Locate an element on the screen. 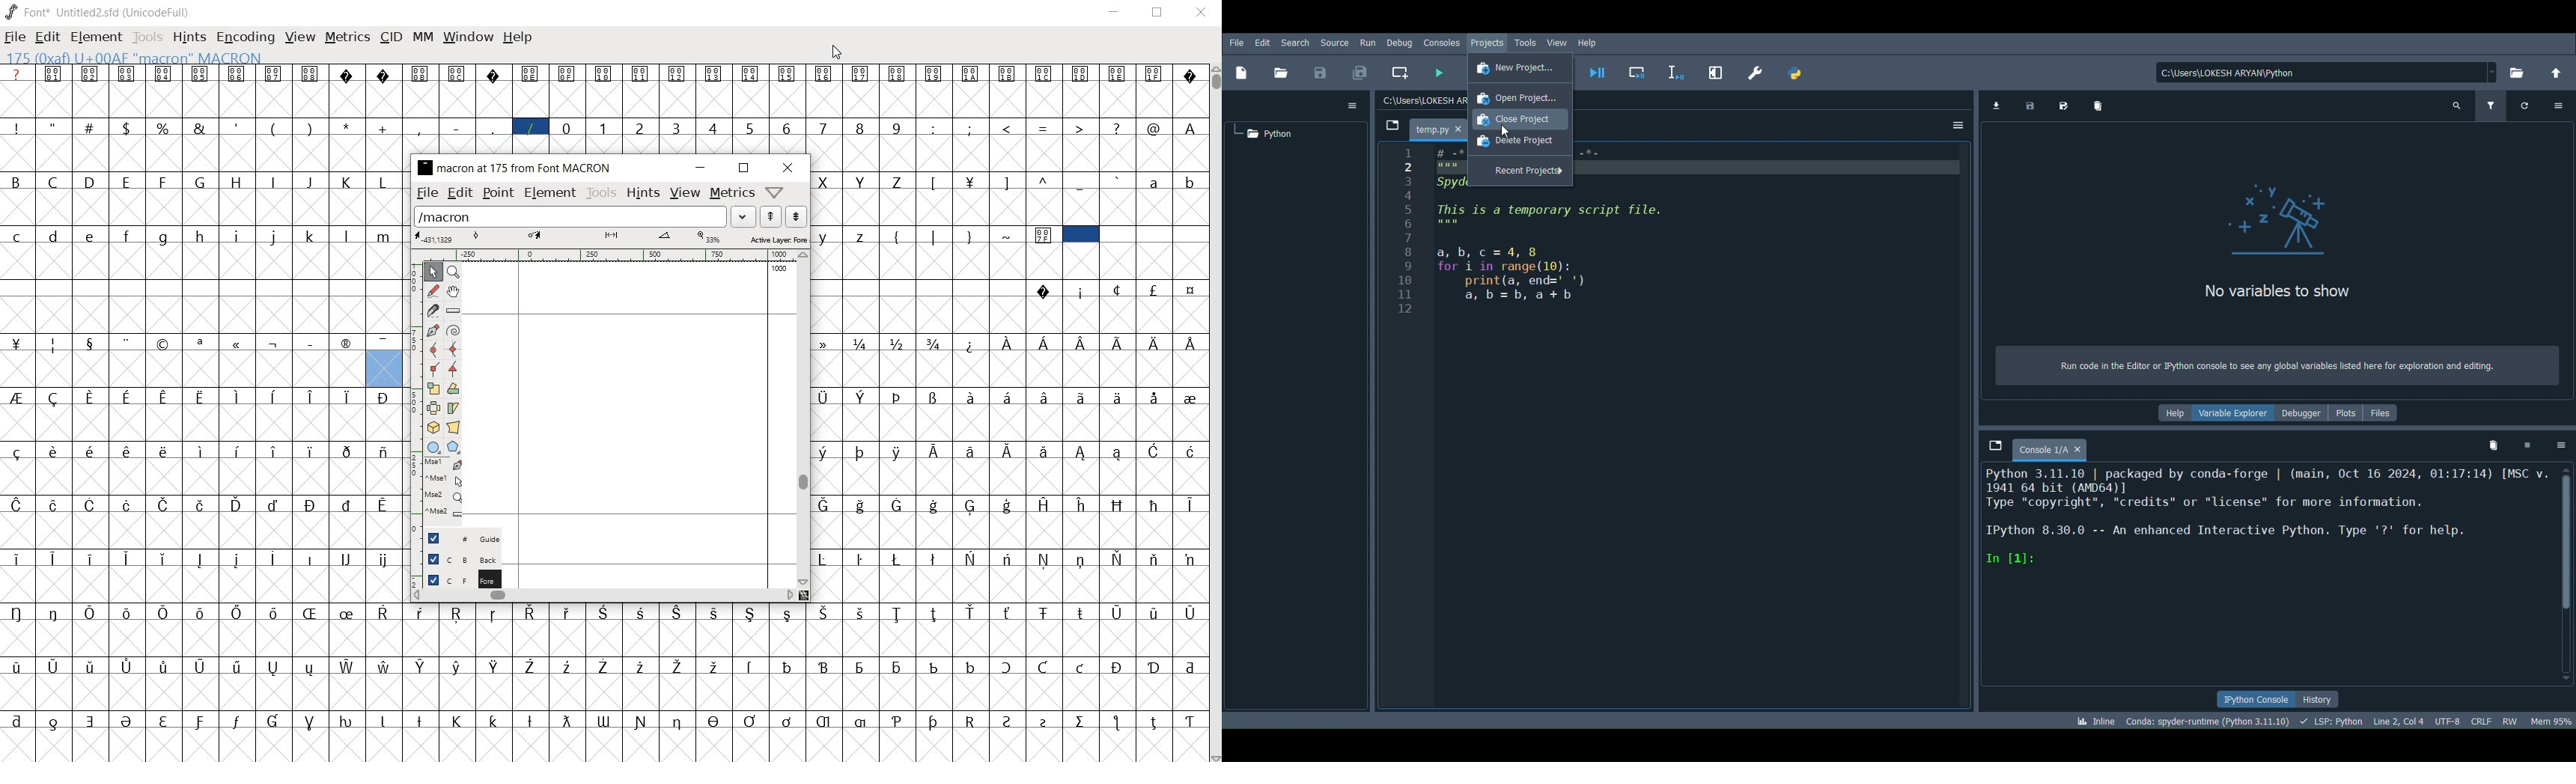 The width and height of the screenshot is (2576, 784). horizontal scrollbar is located at coordinates (605, 595).